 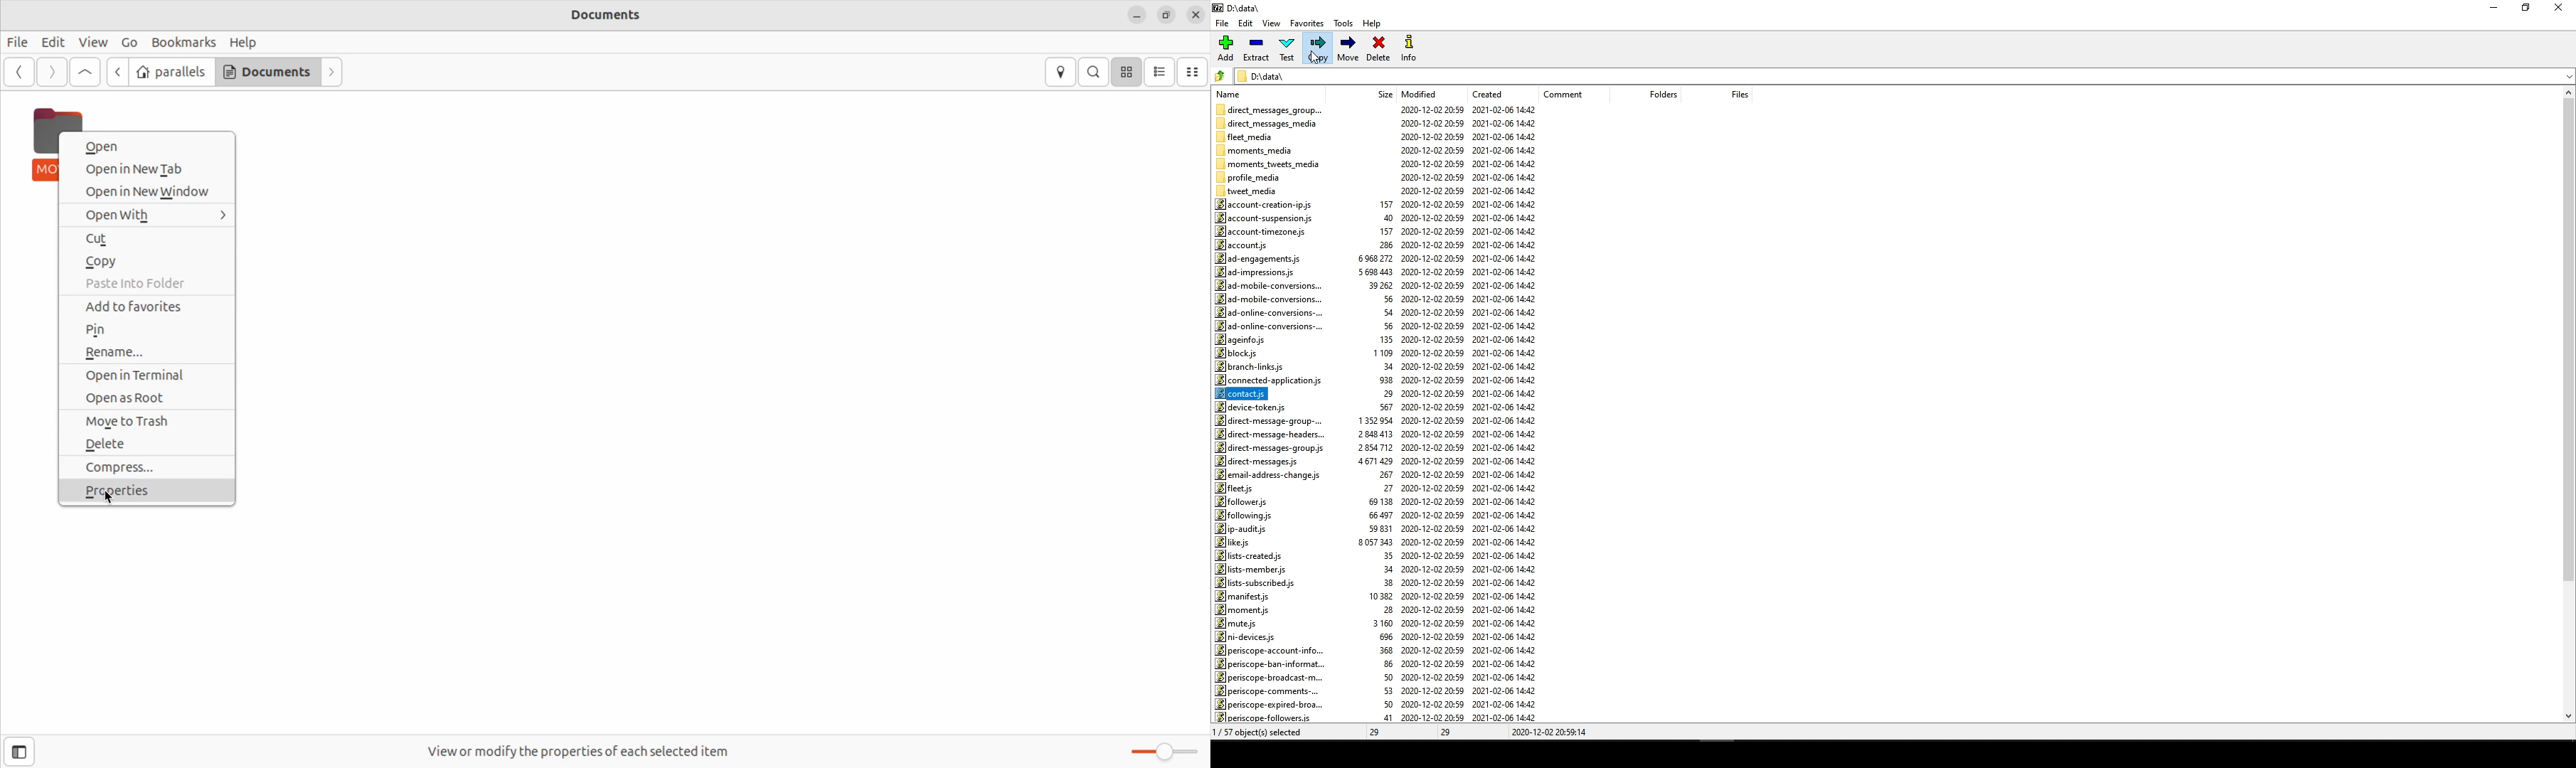 What do you see at coordinates (183, 42) in the screenshot?
I see `book marks` at bounding box center [183, 42].